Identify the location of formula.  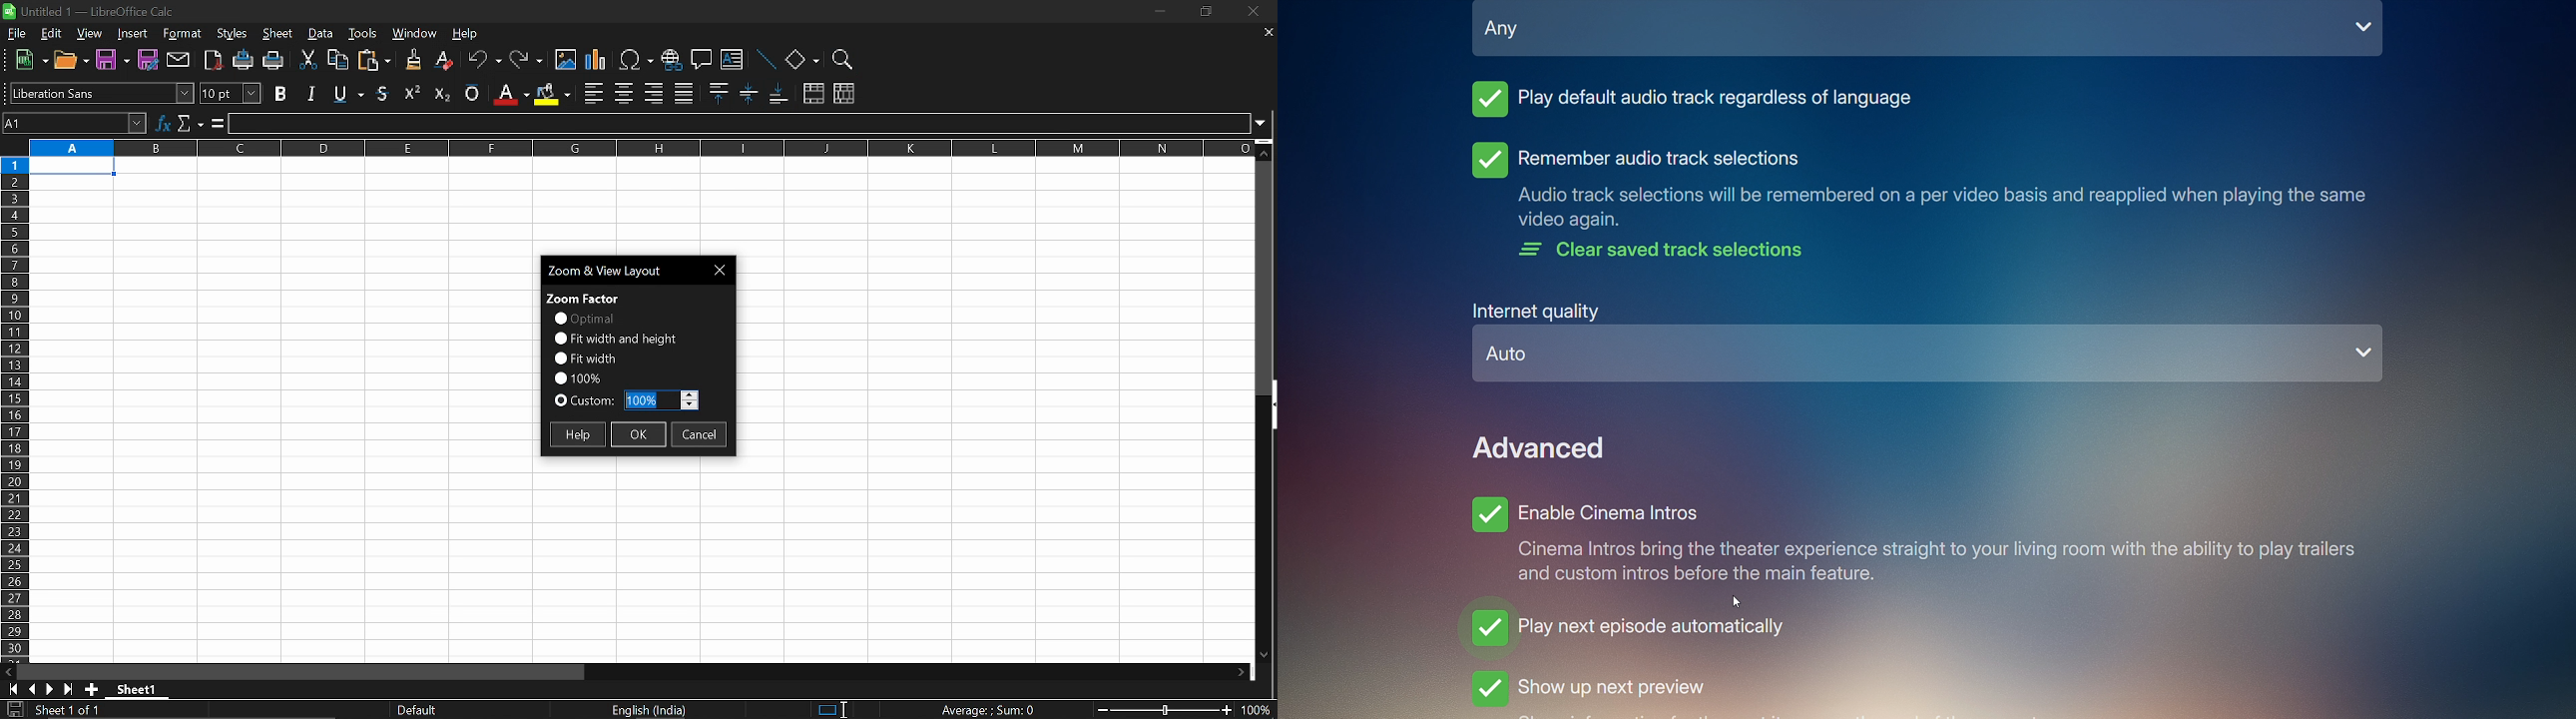
(216, 124).